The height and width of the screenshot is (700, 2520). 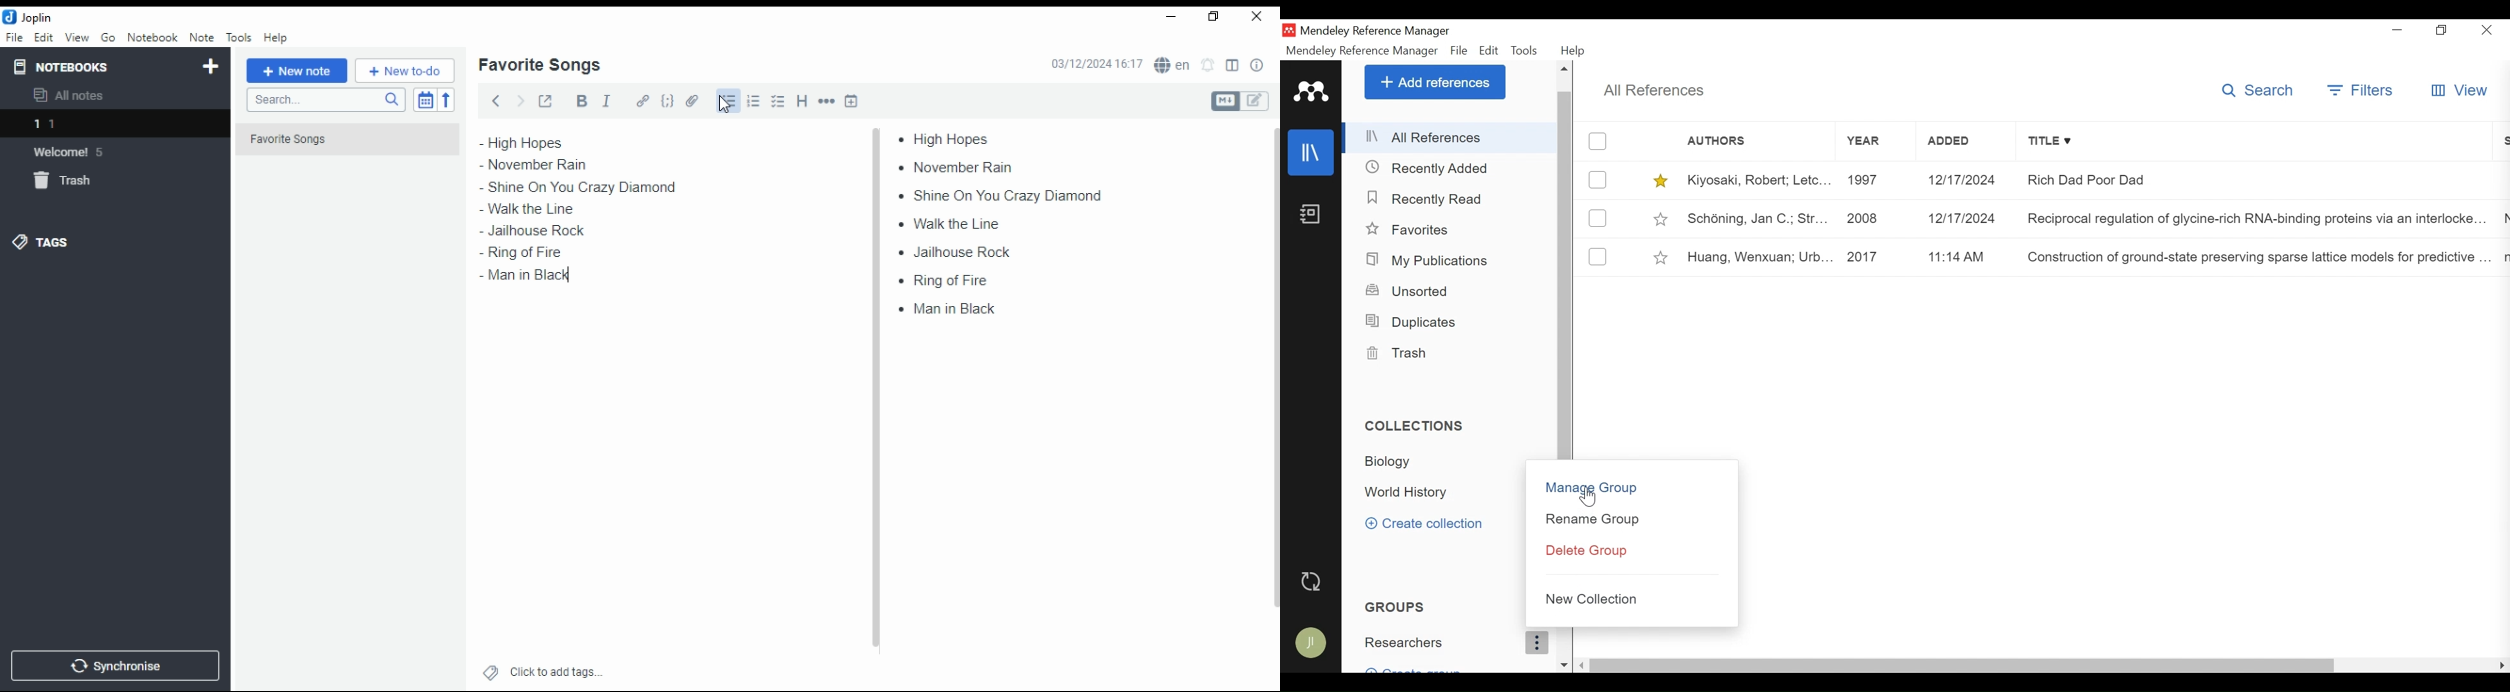 What do you see at coordinates (240, 38) in the screenshot?
I see `tools` at bounding box center [240, 38].